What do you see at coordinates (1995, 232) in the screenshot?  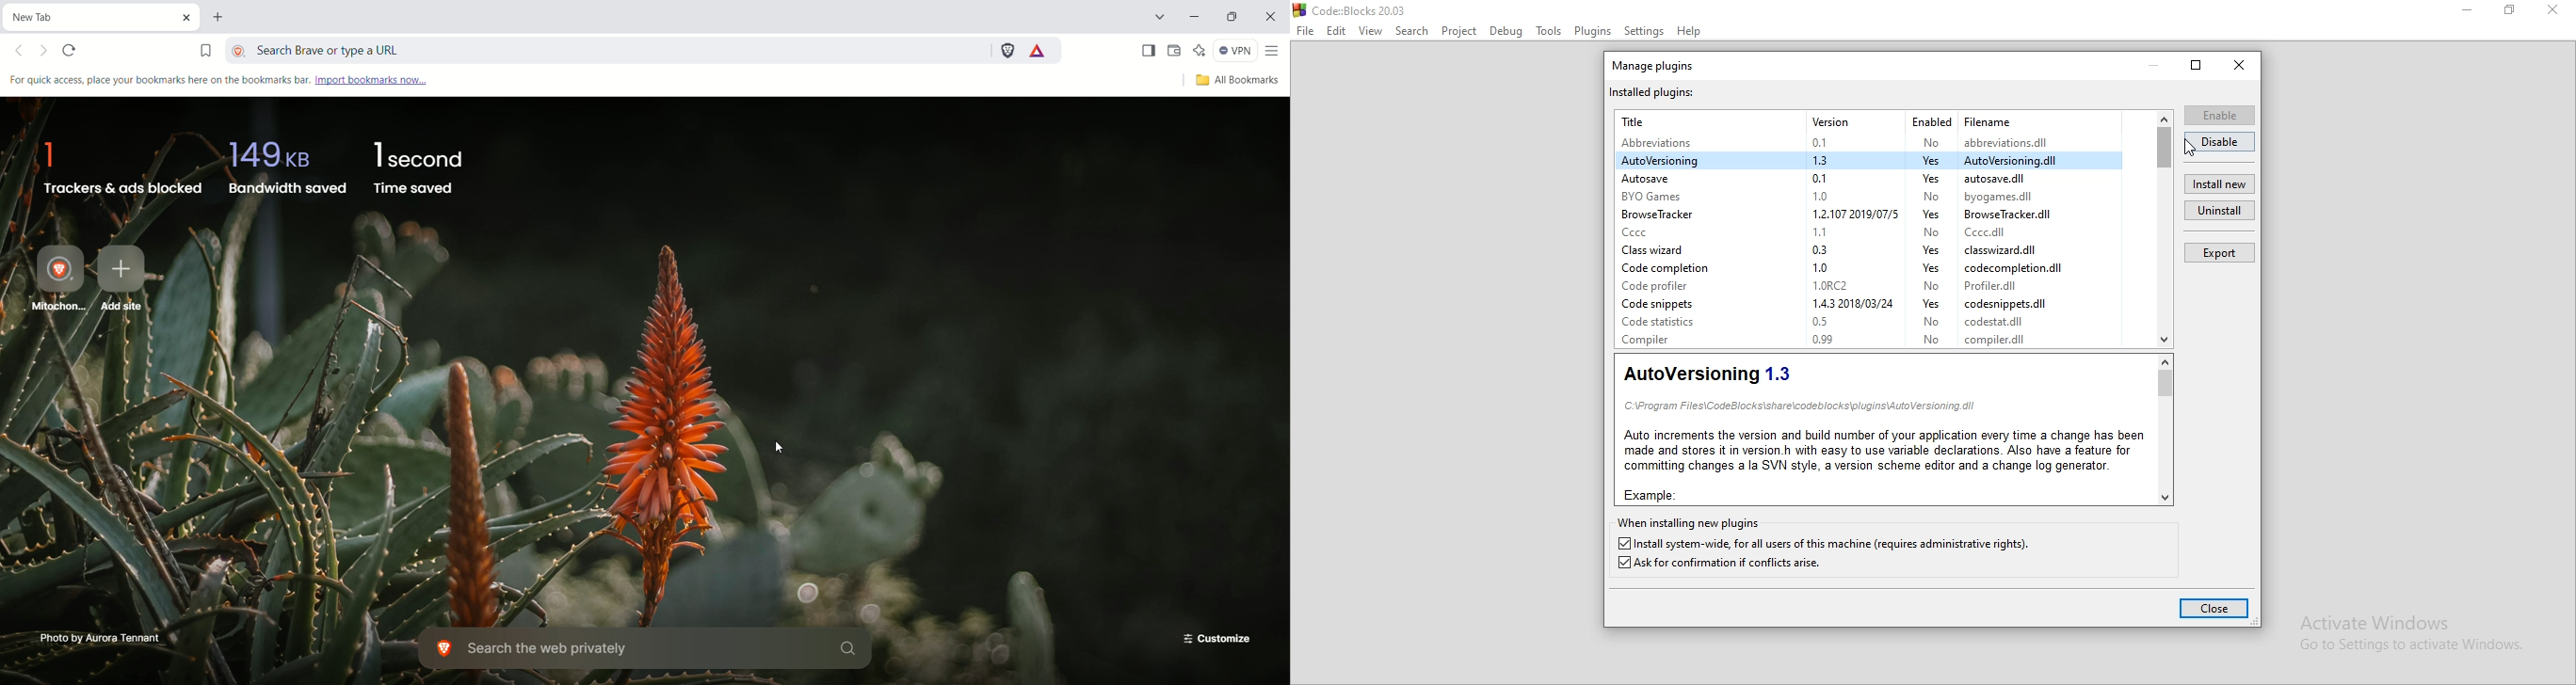 I see `Cece.dll` at bounding box center [1995, 232].